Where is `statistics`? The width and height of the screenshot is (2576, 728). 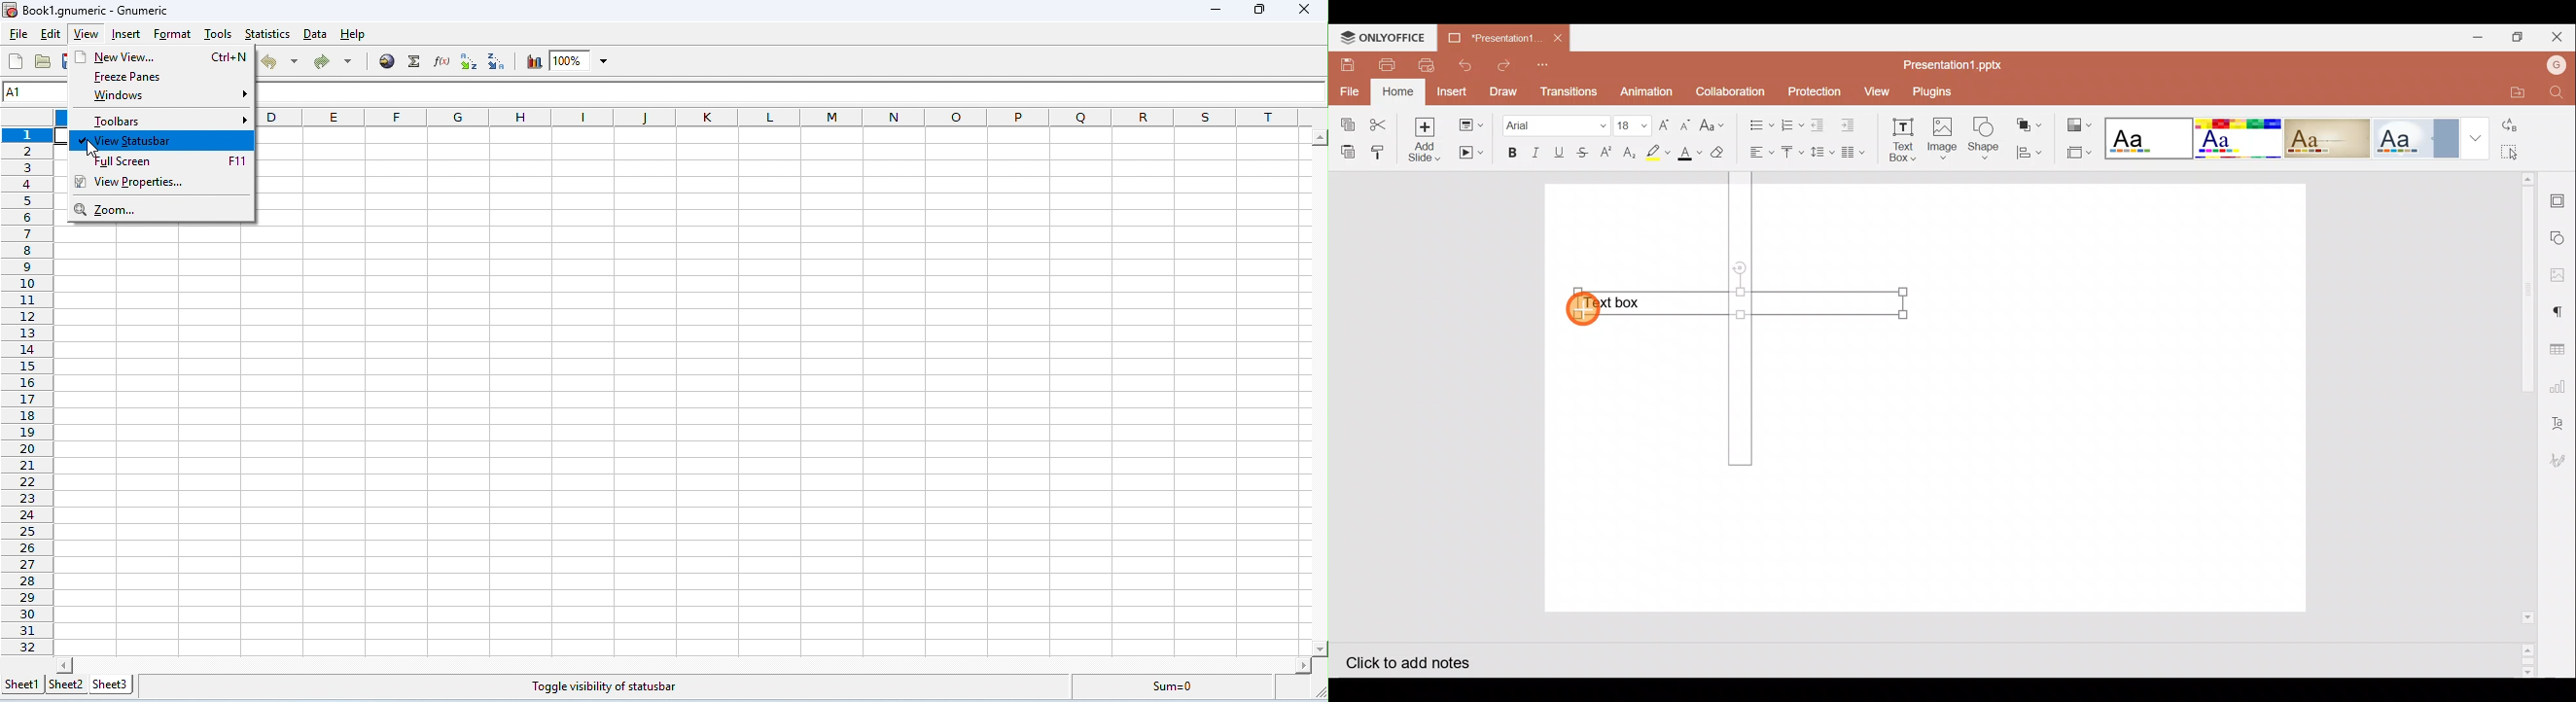
statistics is located at coordinates (268, 34).